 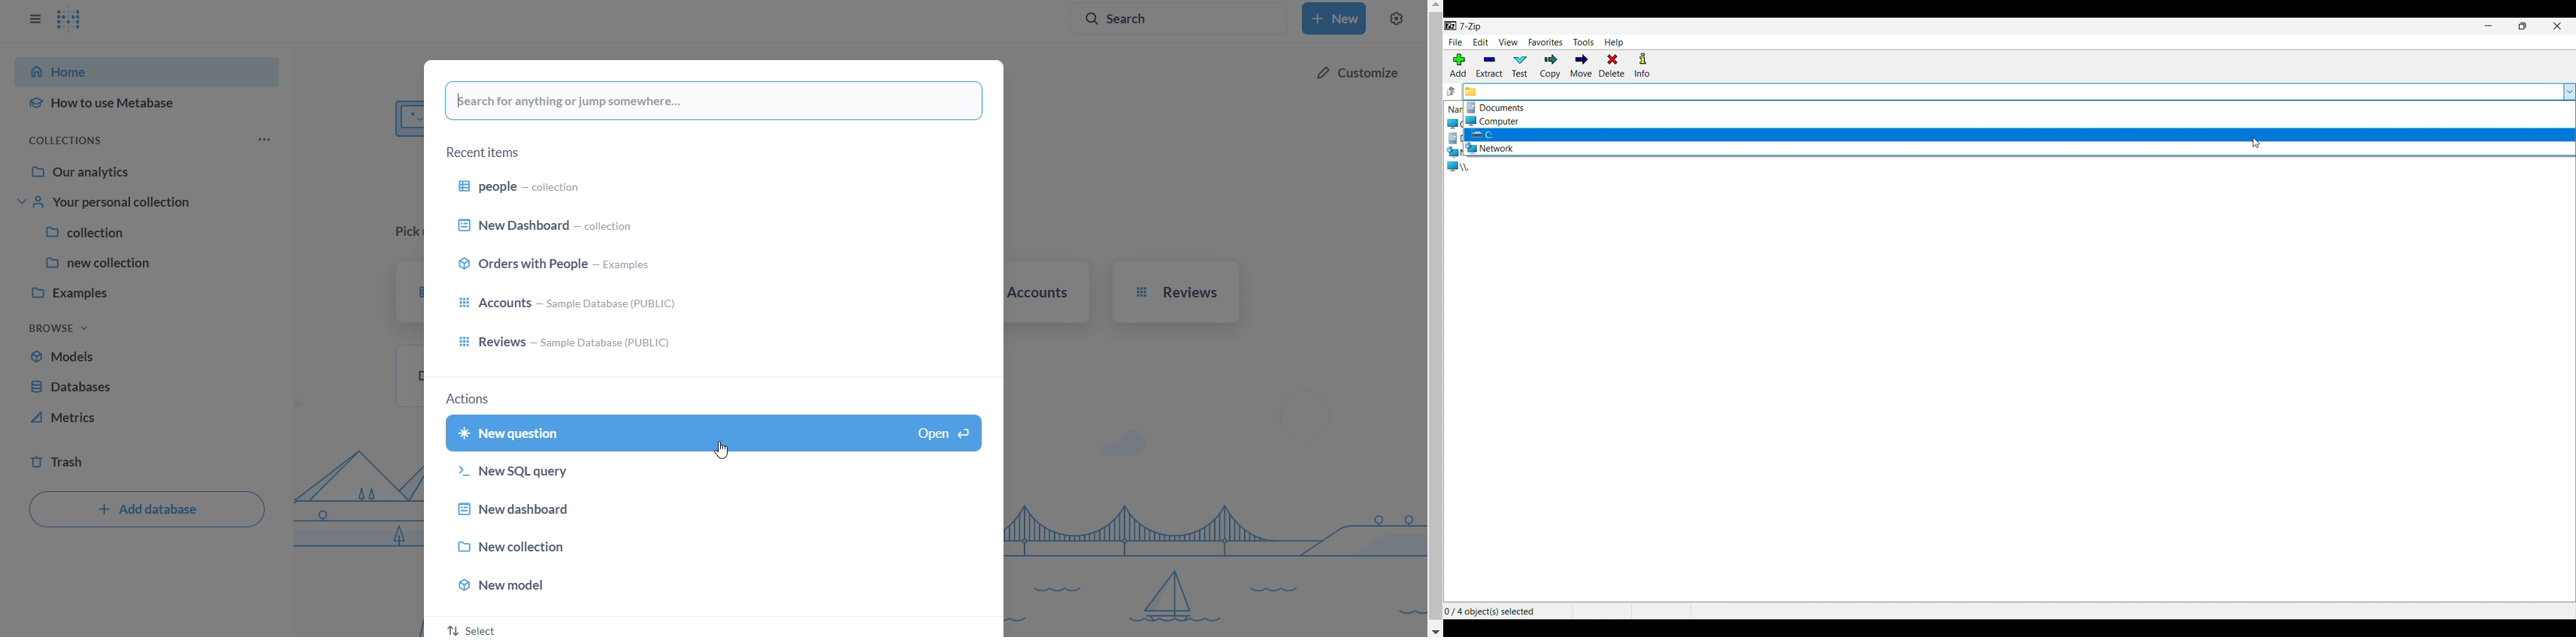 I want to click on Move, so click(x=1581, y=65).